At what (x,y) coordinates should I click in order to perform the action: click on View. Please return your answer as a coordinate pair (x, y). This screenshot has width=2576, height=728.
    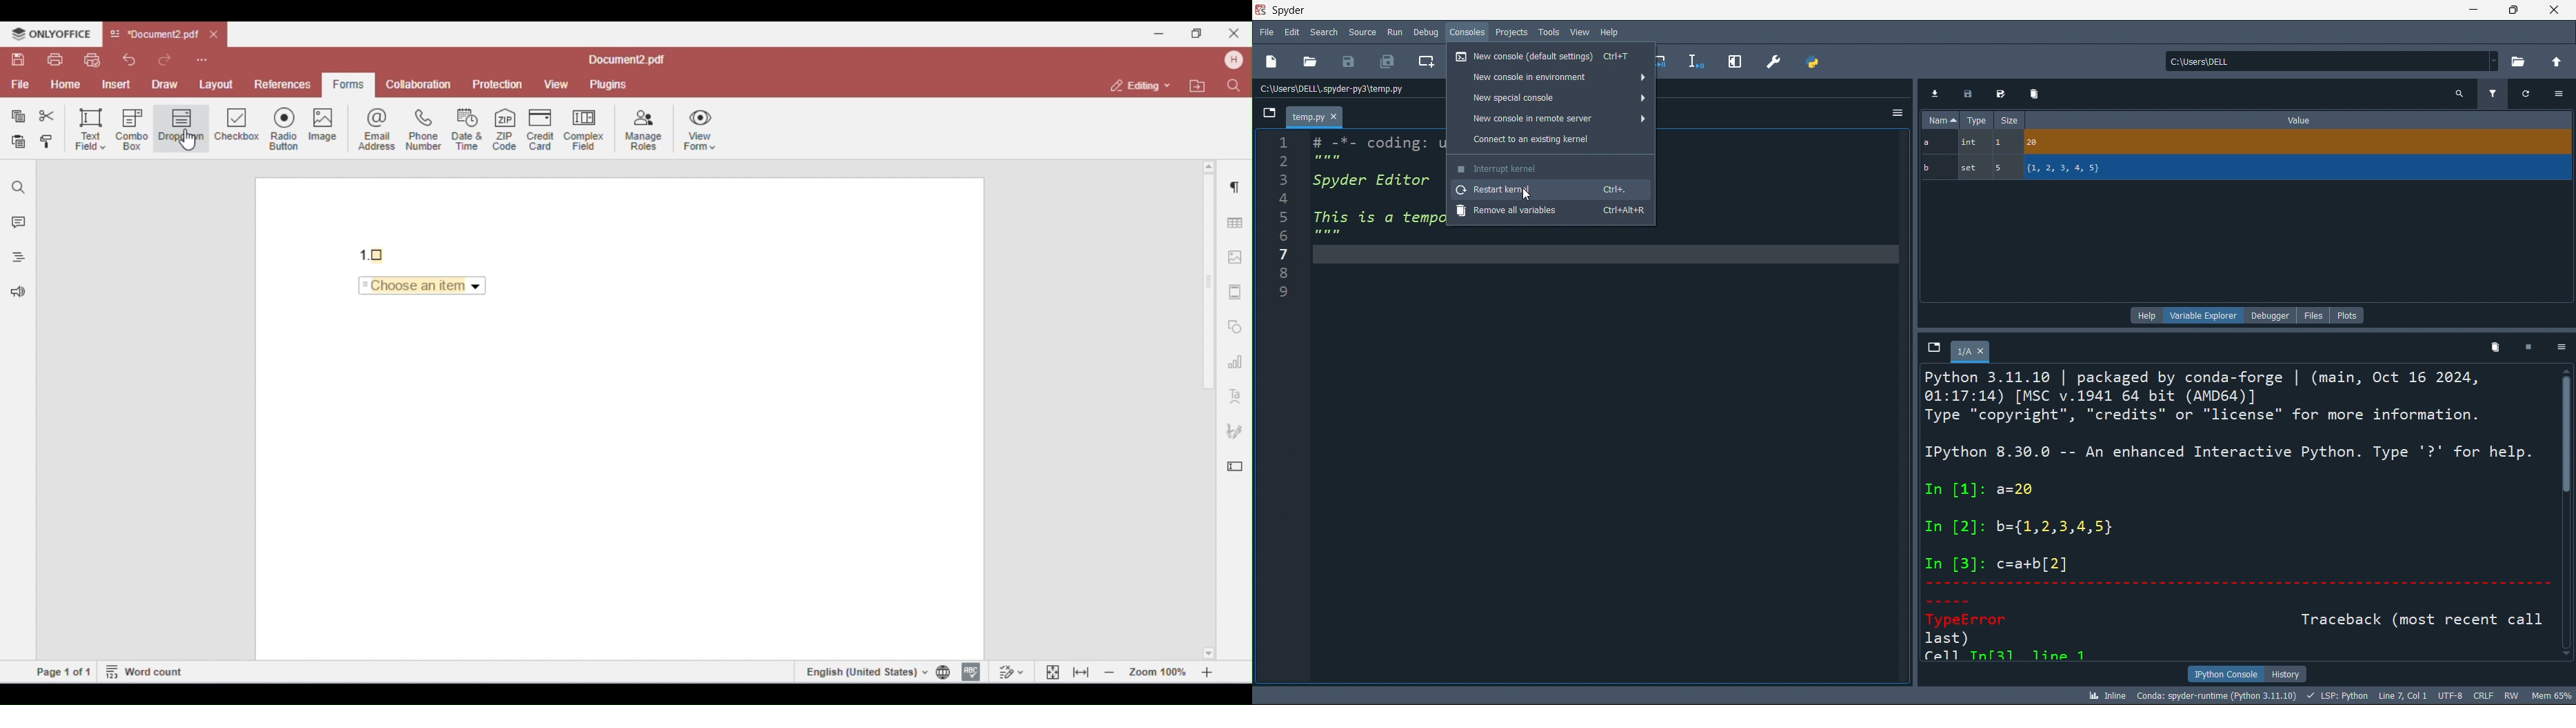
    Looking at the image, I should click on (1578, 32).